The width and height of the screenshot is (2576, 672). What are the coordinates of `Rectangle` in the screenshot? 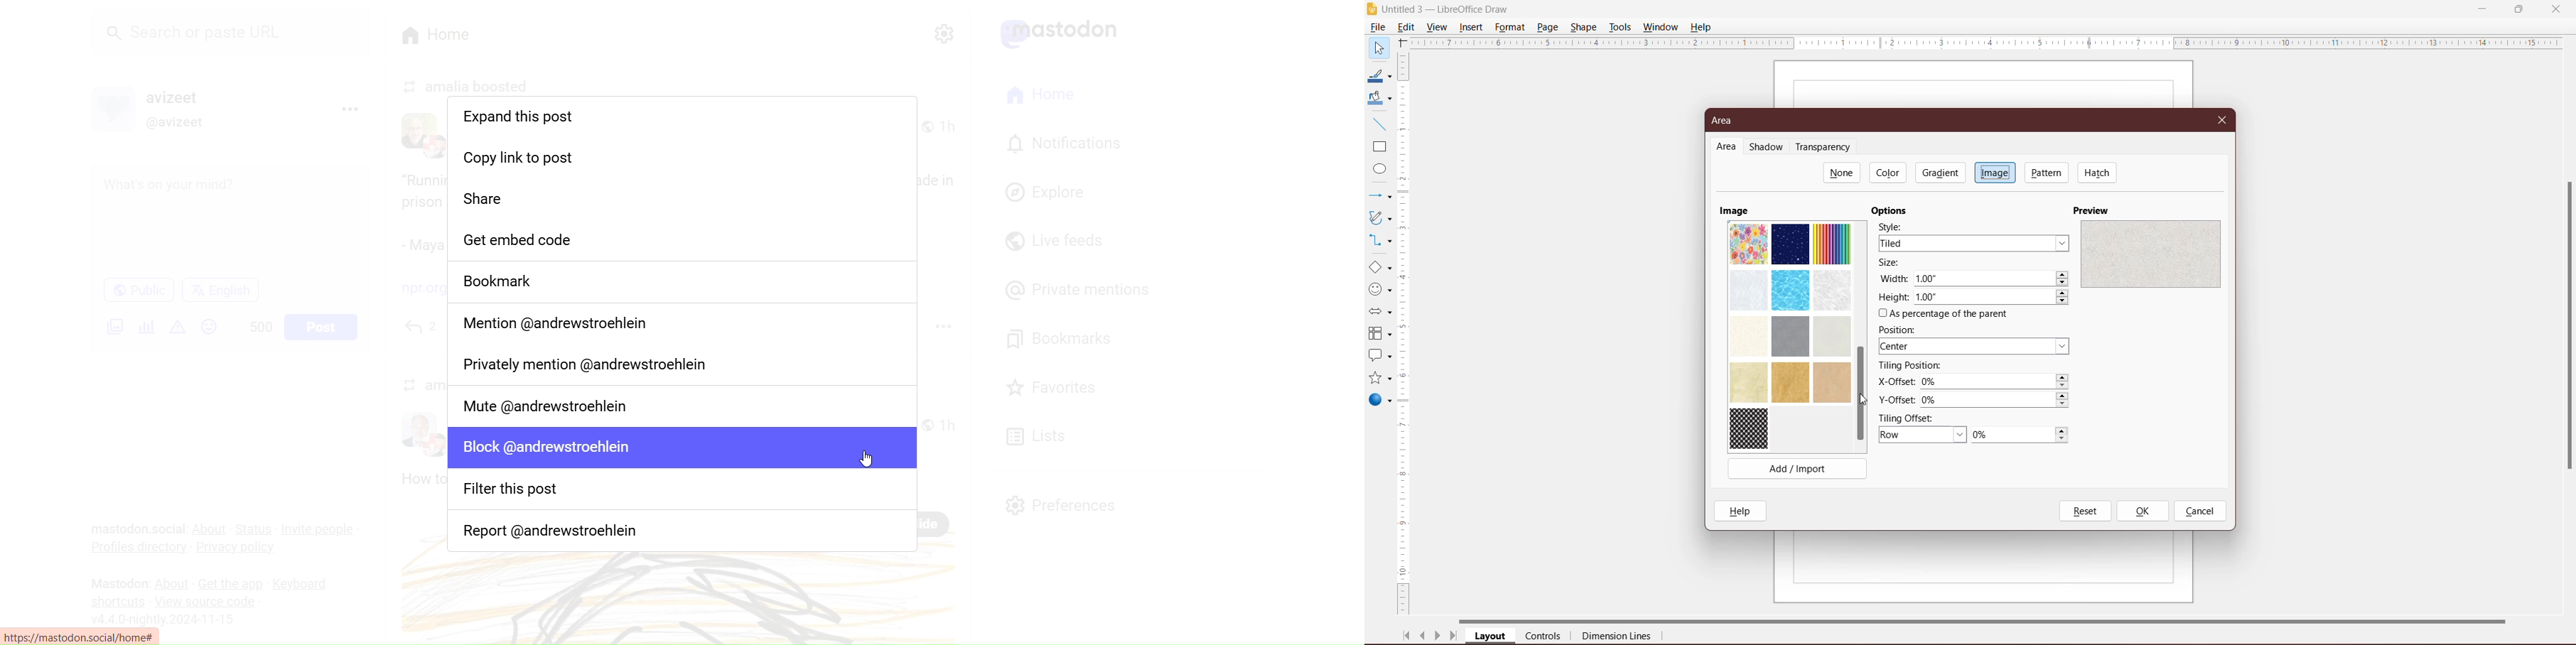 It's located at (1378, 147).